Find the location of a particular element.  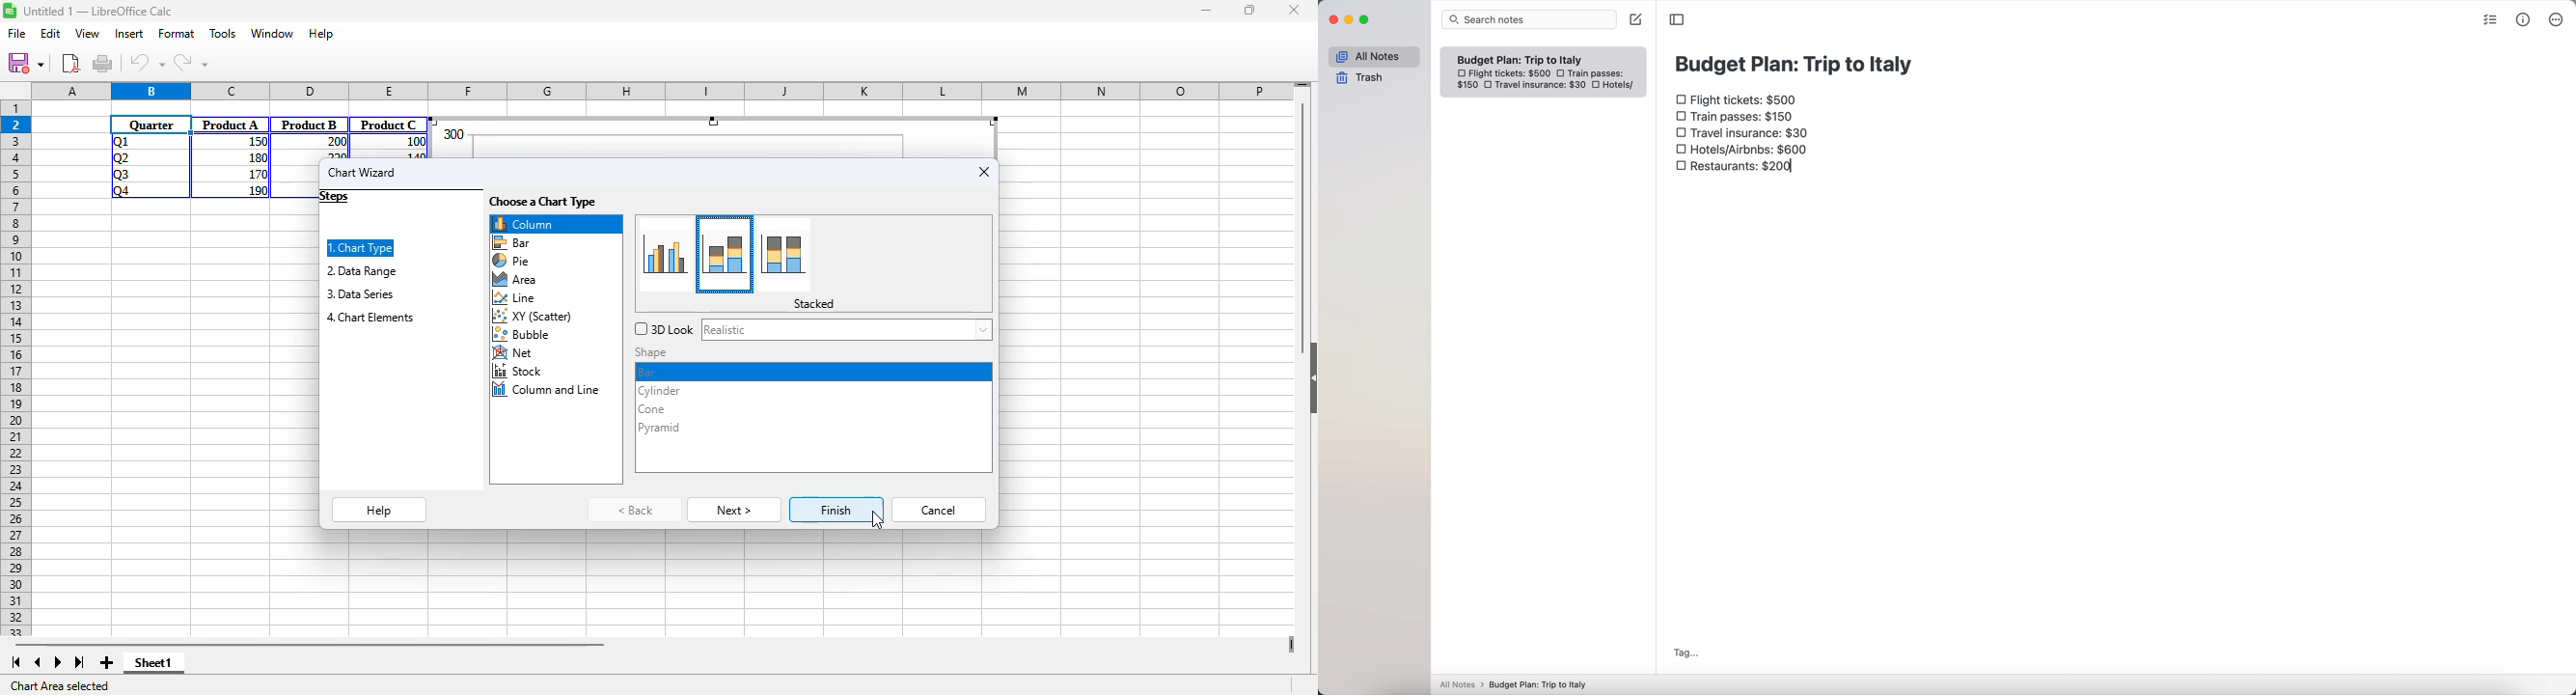

tag is located at coordinates (1686, 653).